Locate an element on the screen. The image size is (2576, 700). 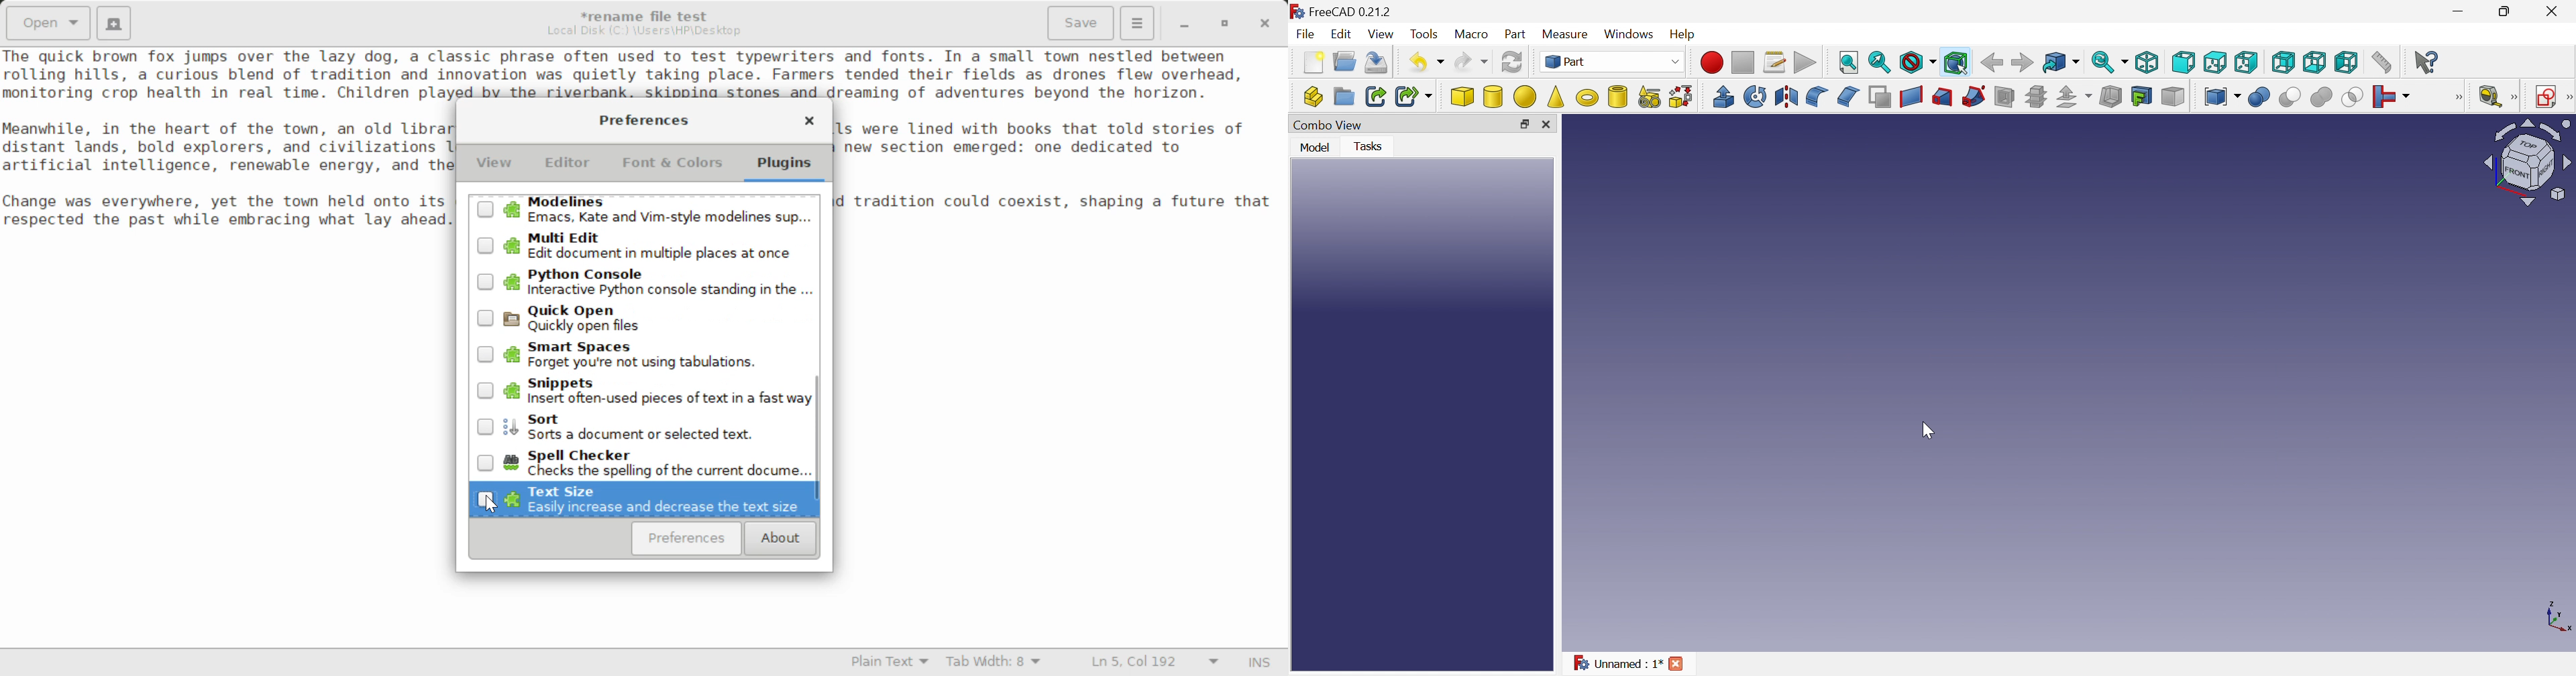
Go to linked object is located at coordinates (2061, 63).